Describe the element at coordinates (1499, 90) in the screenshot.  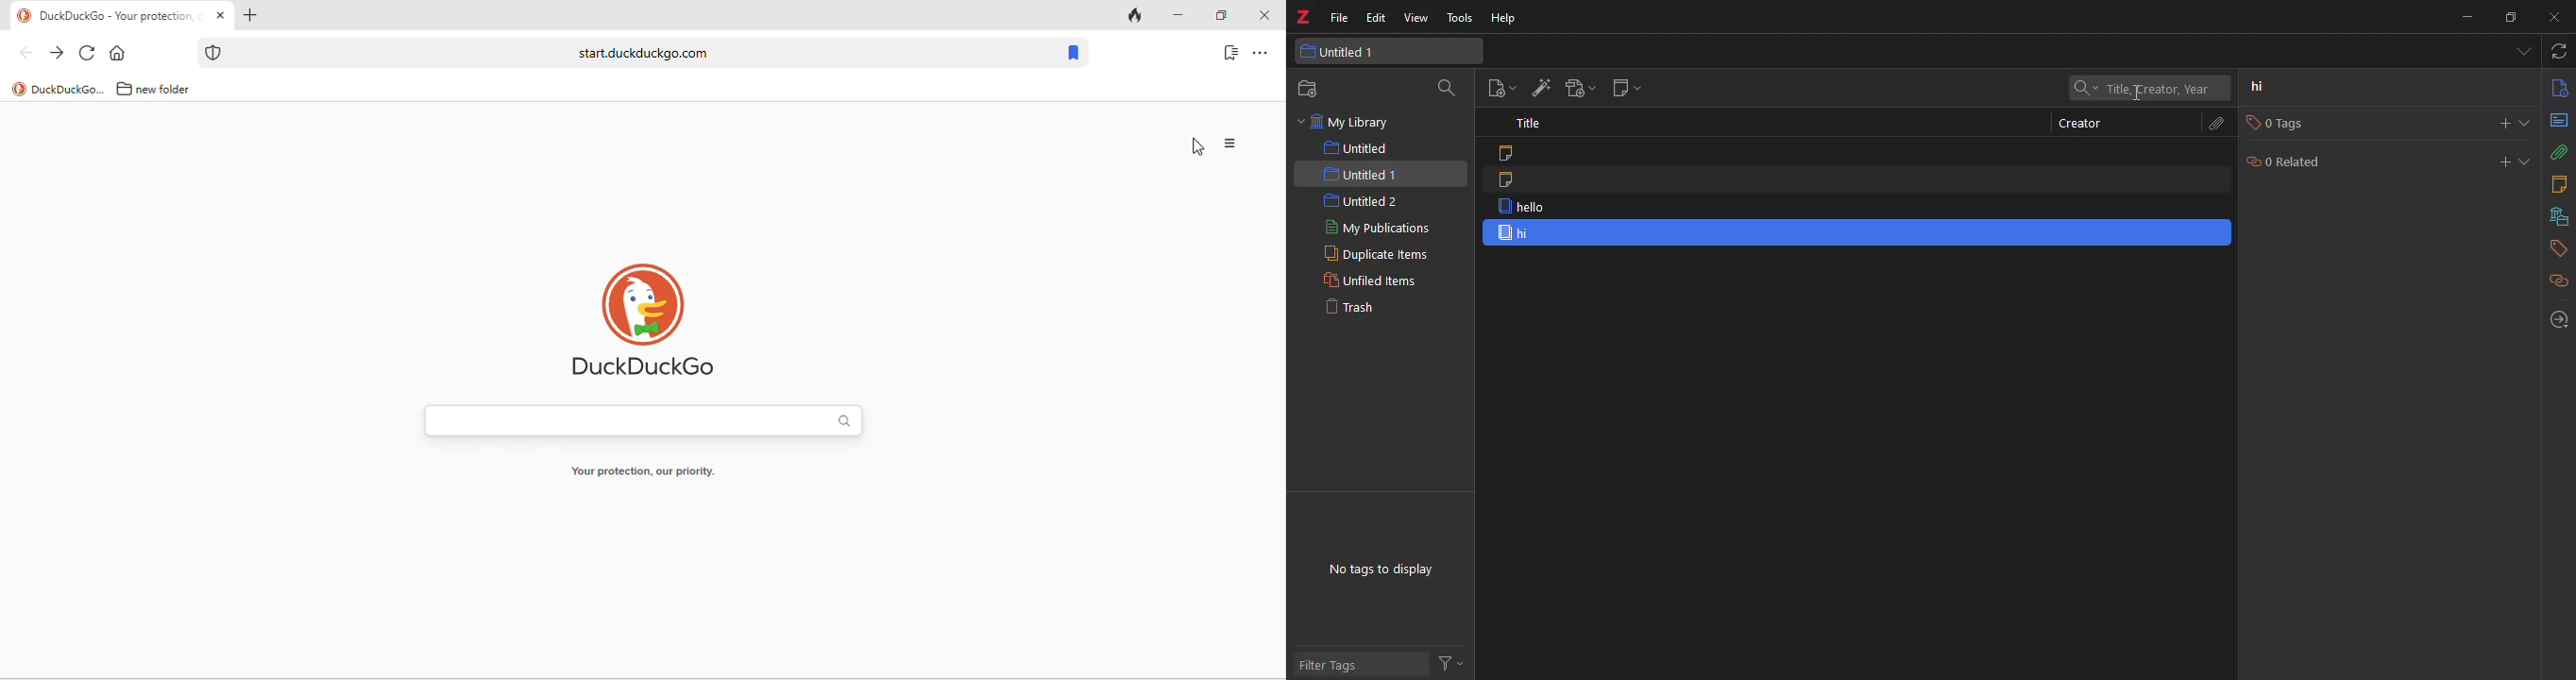
I see `new item` at that location.